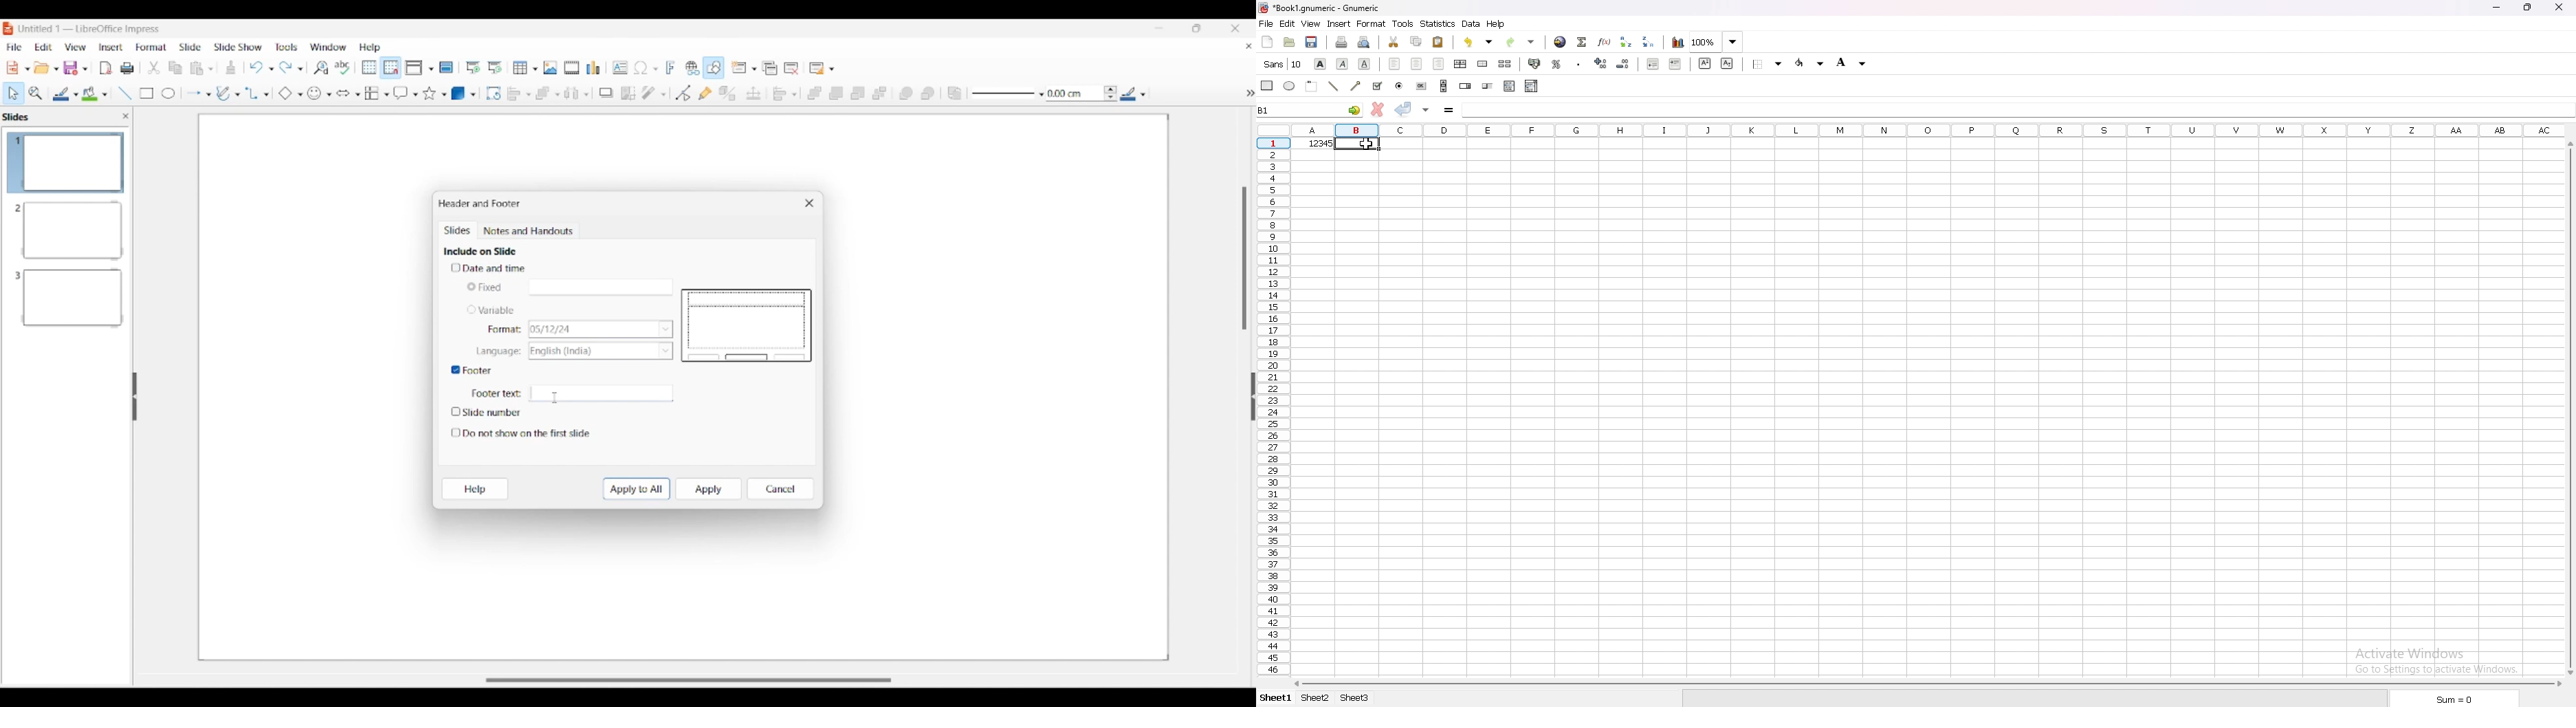 Image resolution: width=2576 pixels, height=728 pixels. Describe the element at coordinates (9, 29) in the screenshot. I see `Software logo` at that location.